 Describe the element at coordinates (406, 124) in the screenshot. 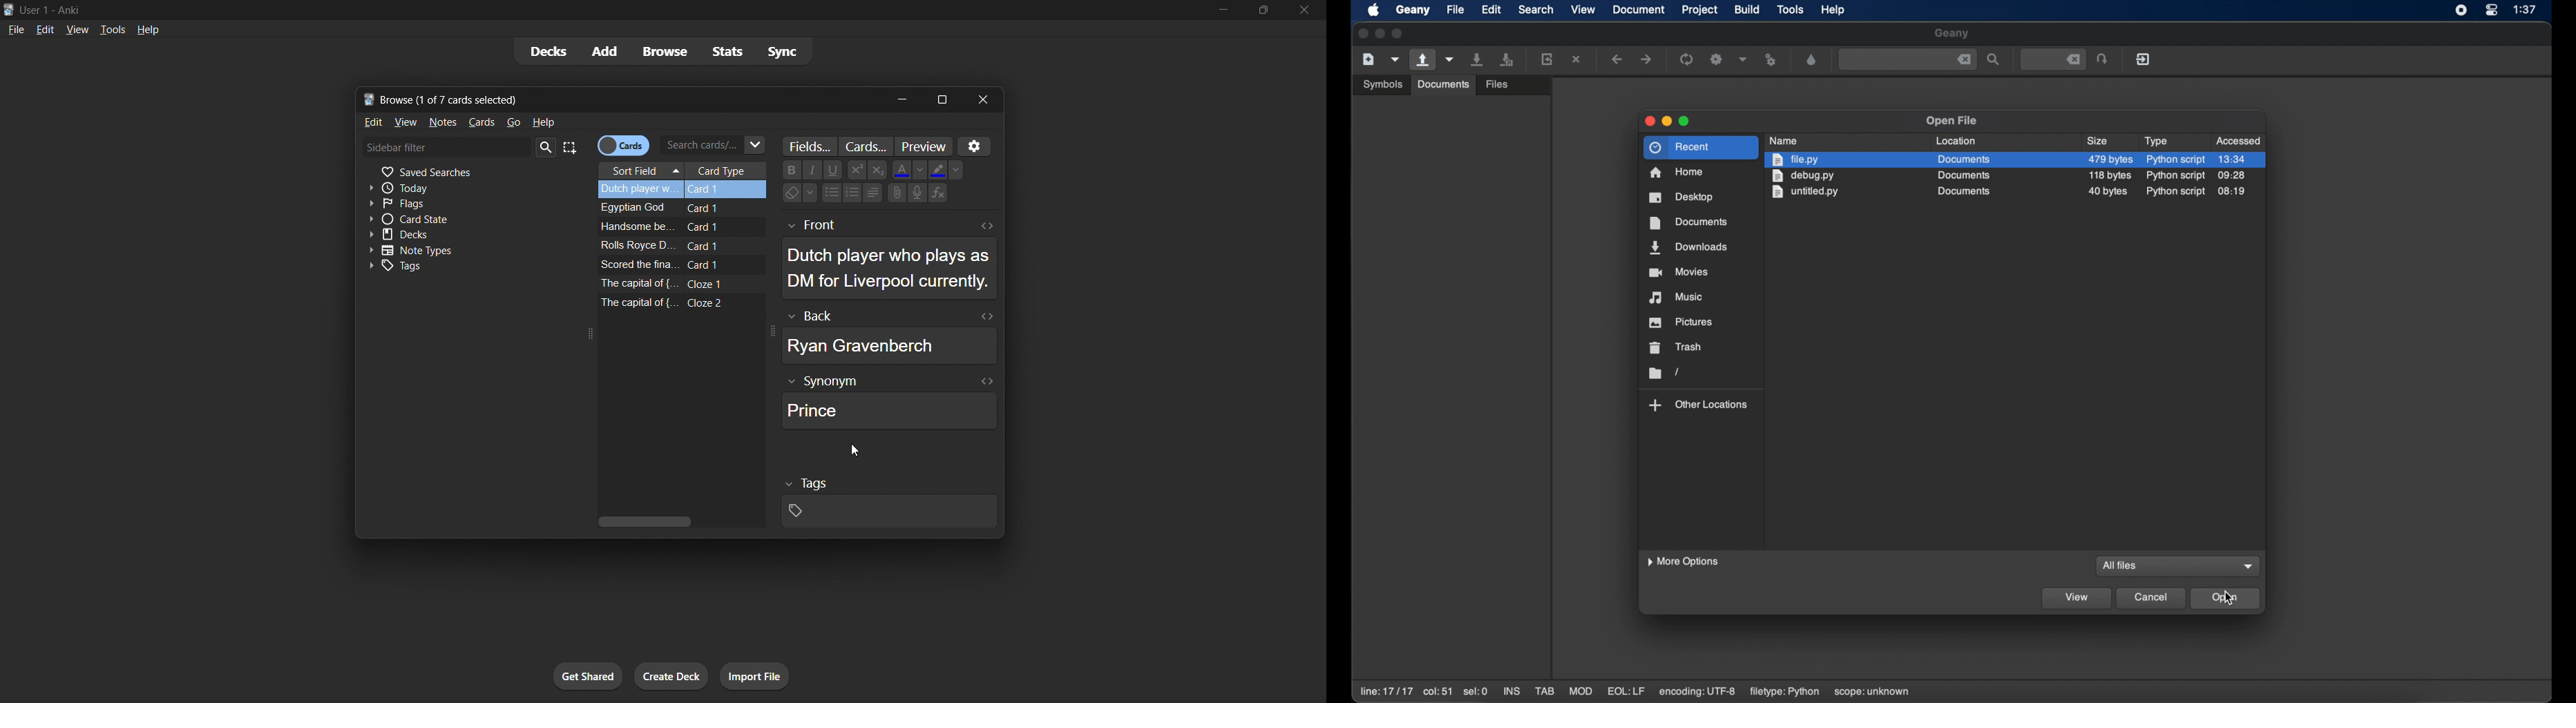

I see `view` at that location.